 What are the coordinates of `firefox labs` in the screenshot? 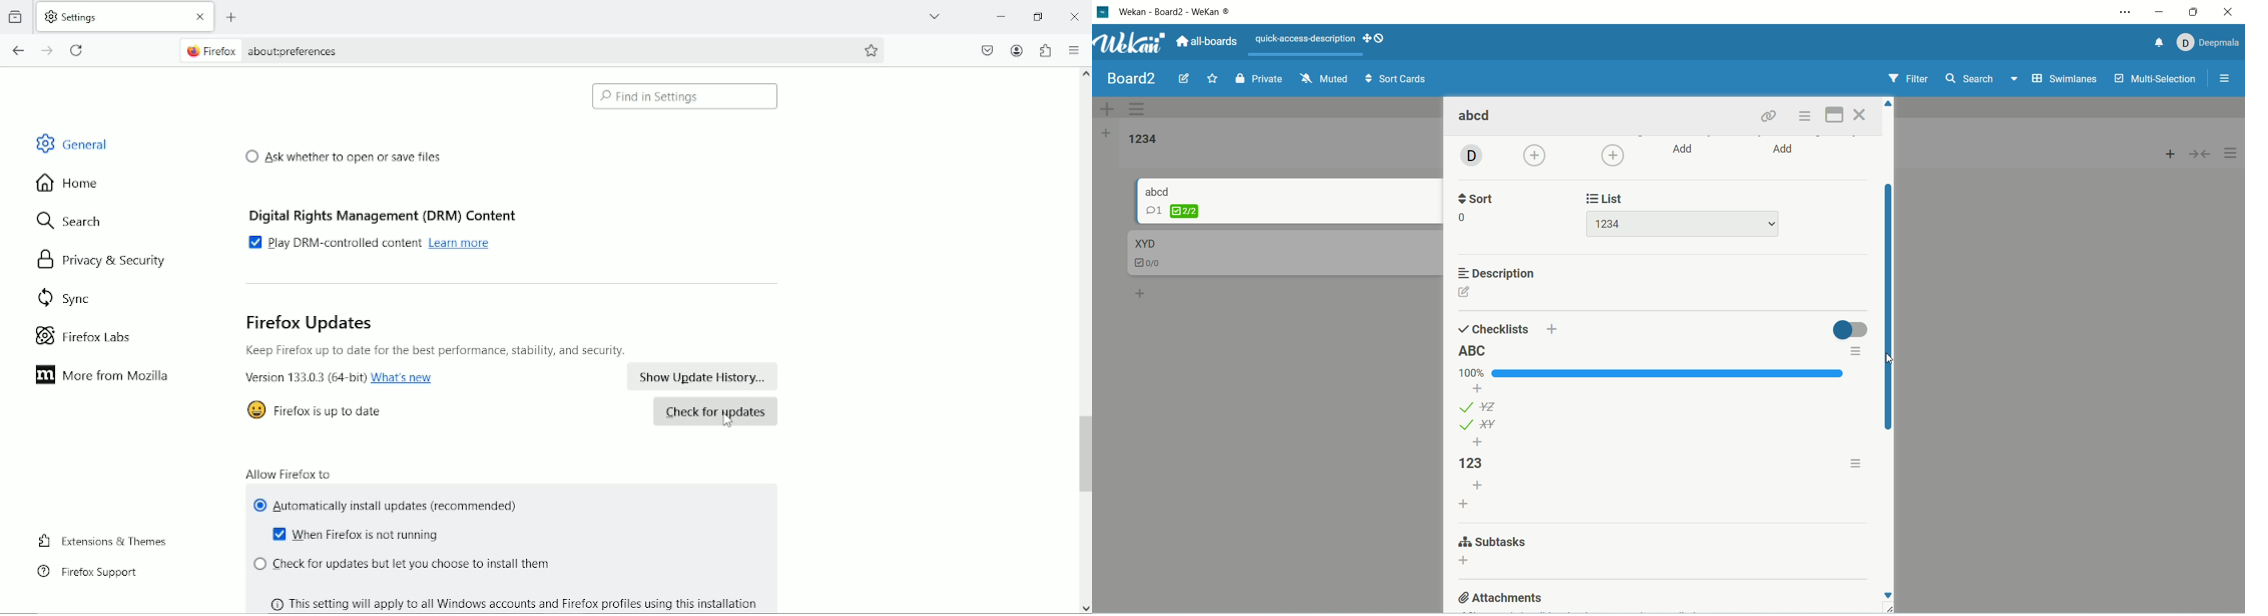 It's located at (84, 336).